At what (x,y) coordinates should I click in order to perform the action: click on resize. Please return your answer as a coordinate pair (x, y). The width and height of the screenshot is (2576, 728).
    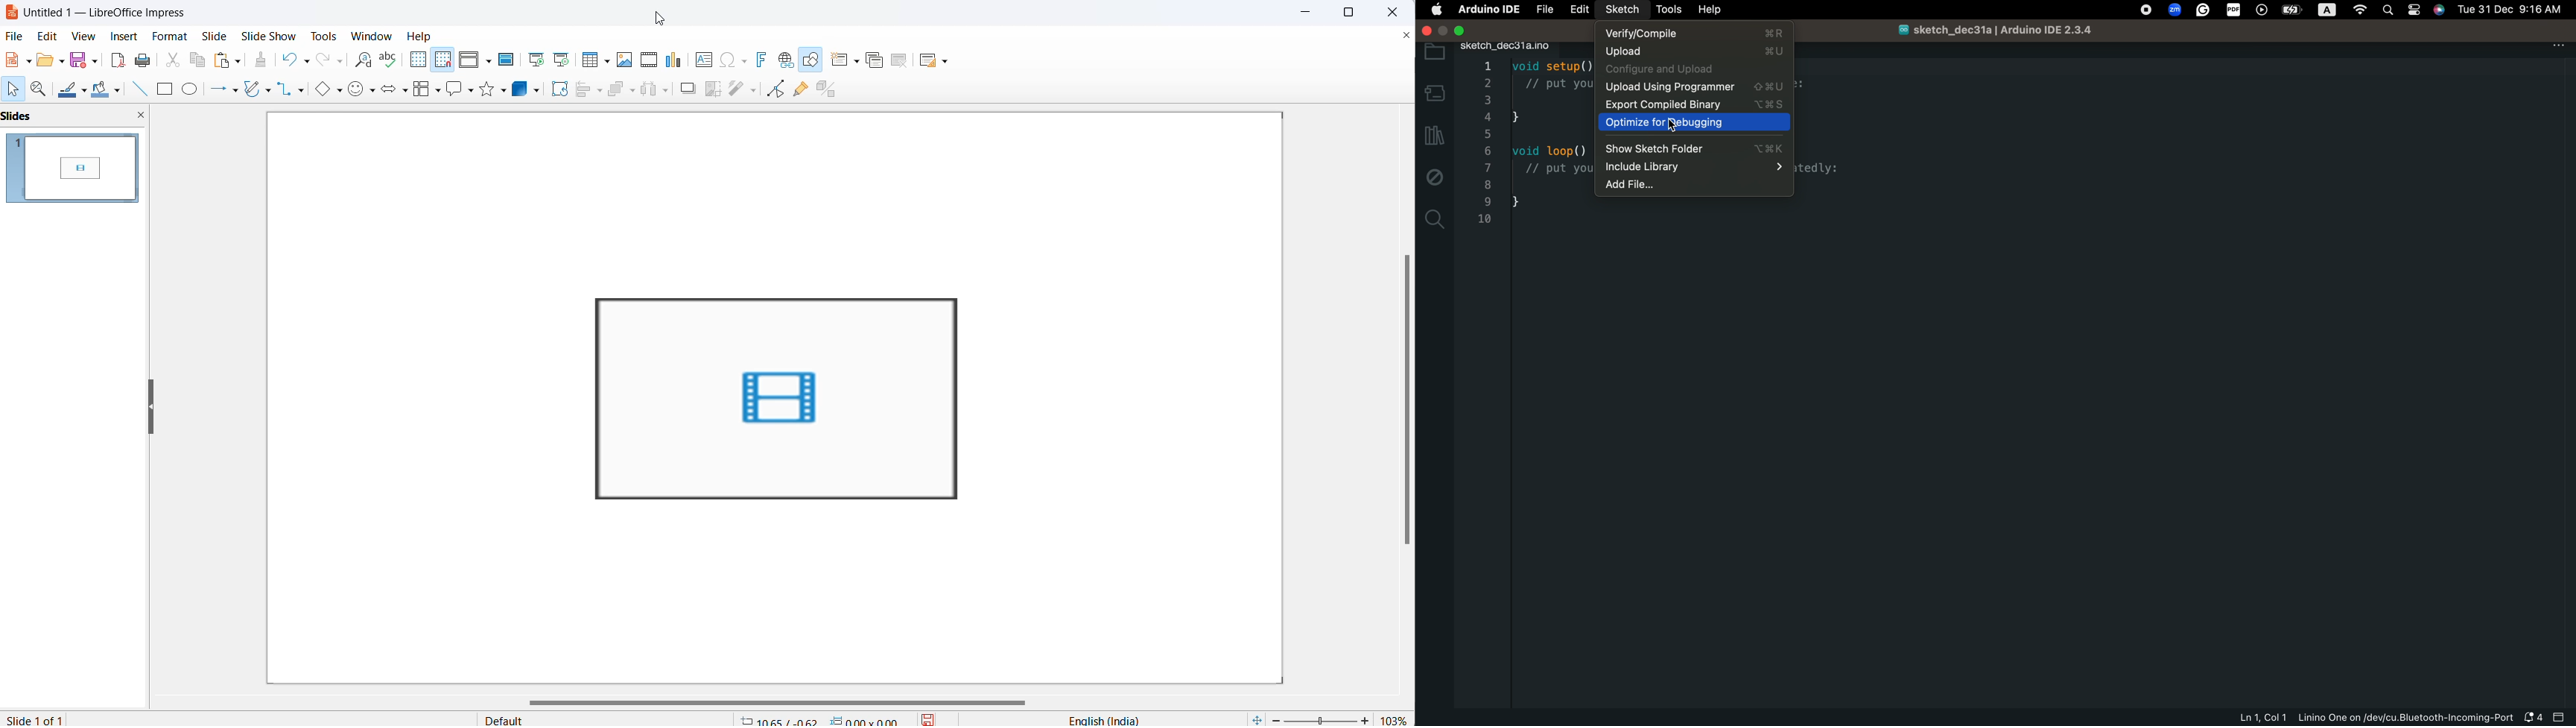
    Looking at the image, I should click on (151, 405).